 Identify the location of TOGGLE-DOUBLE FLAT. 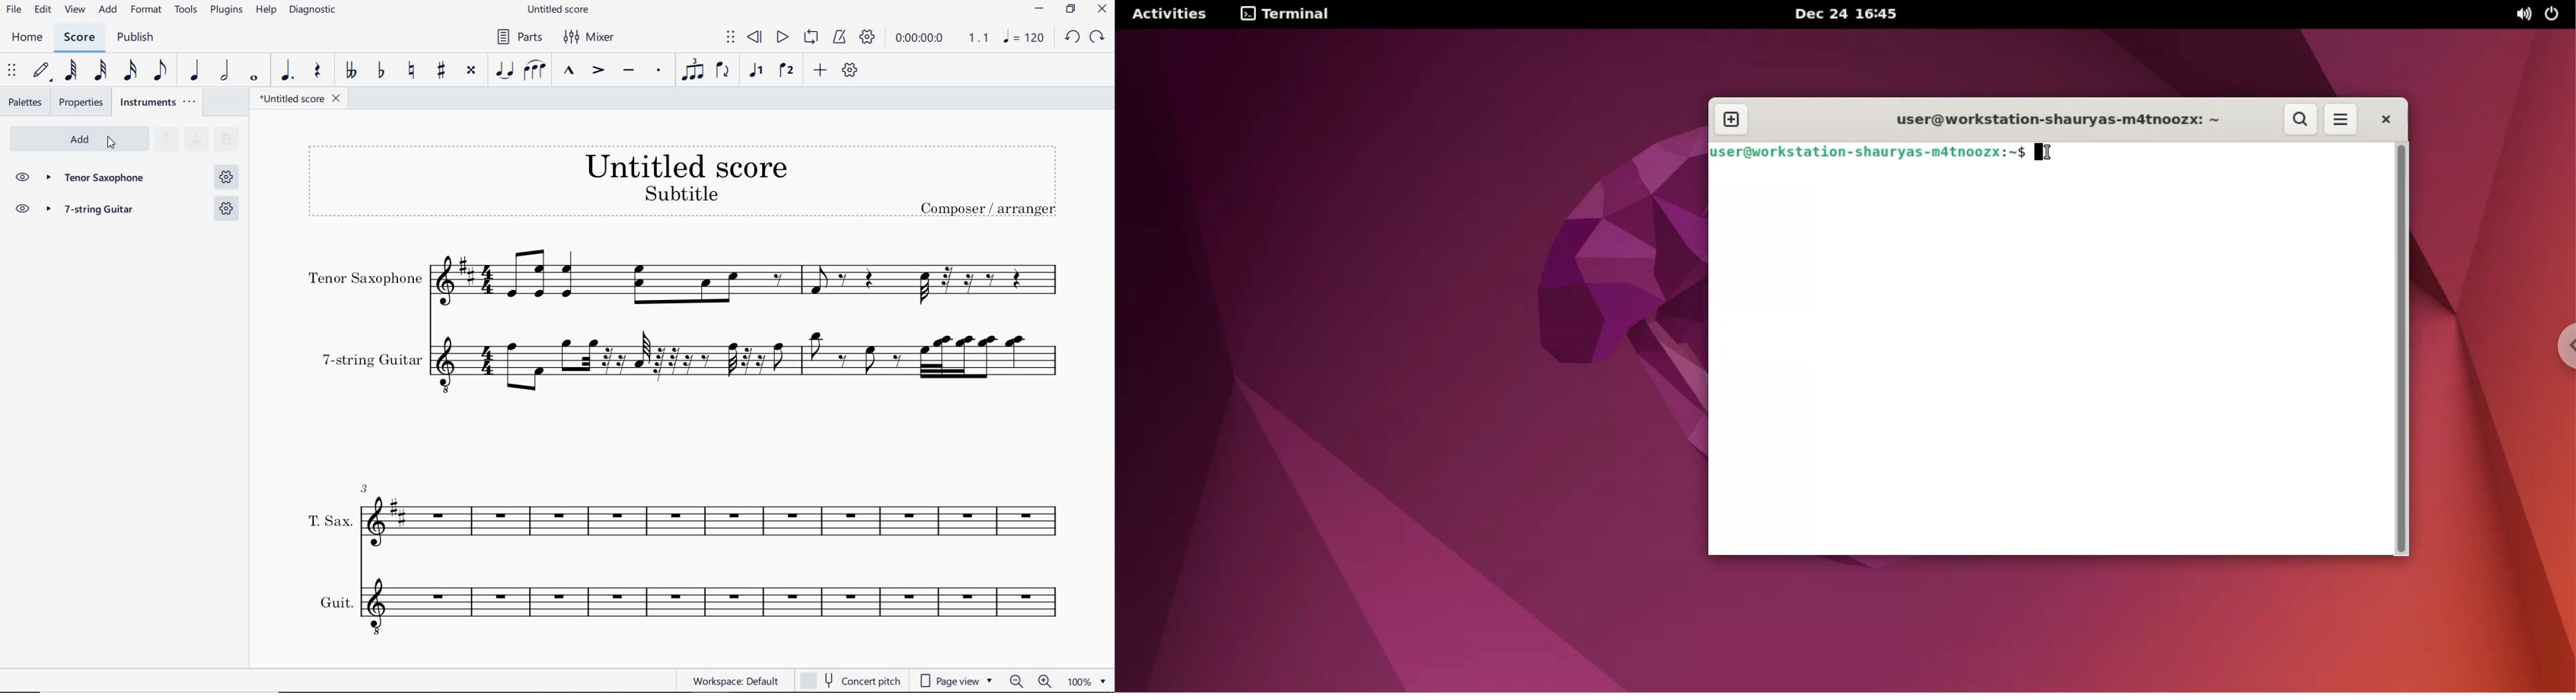
(349, 70).